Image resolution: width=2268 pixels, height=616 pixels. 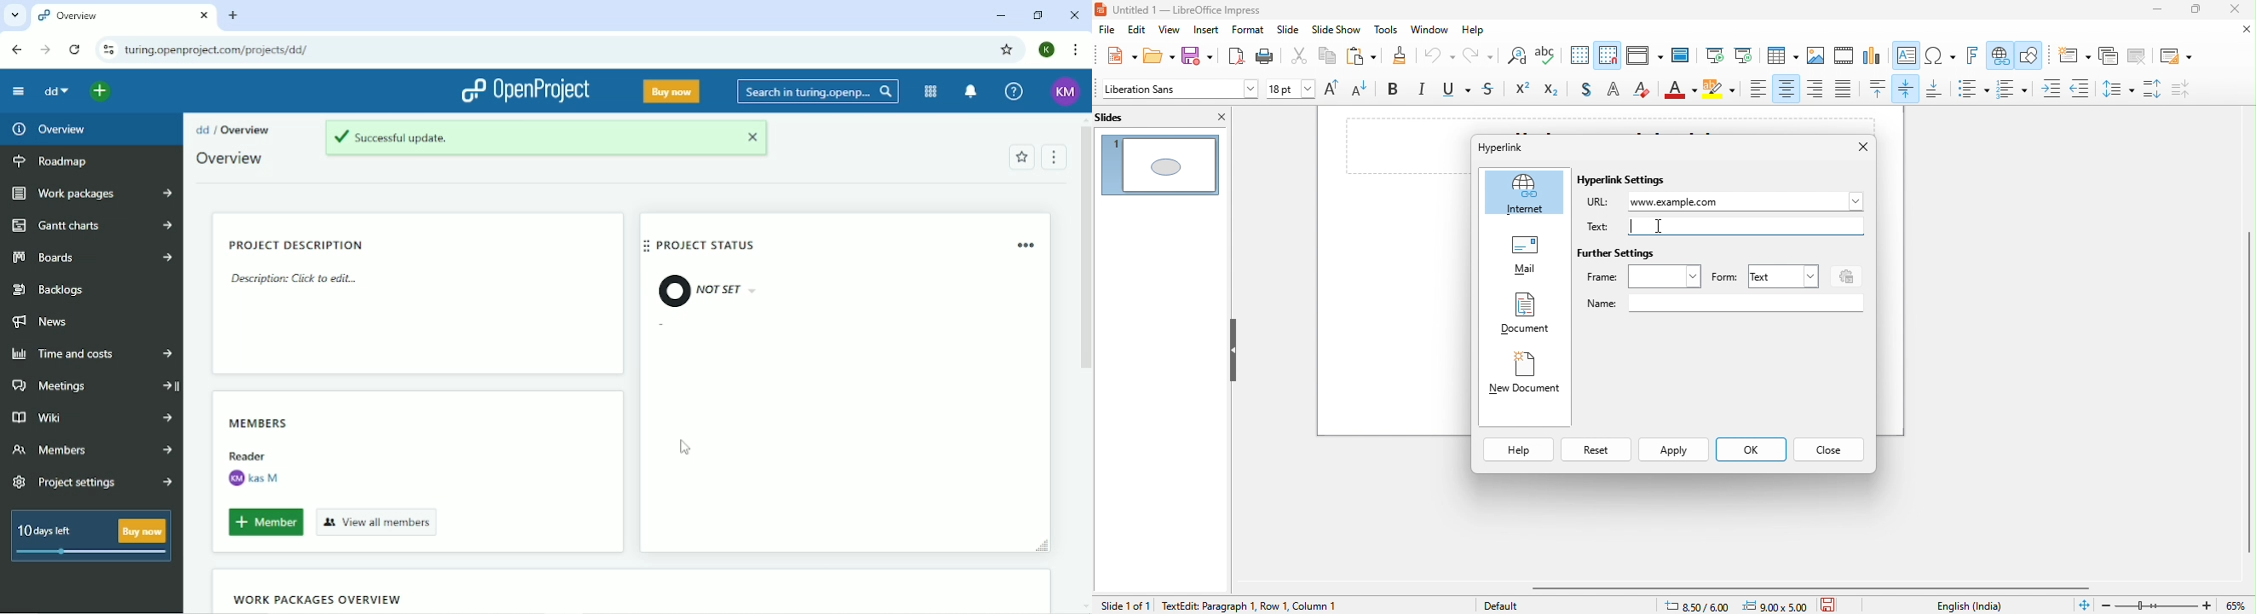 What do you see at coordinates (2174, 55) in the screenshot?
I see `slide layout` at bounding box center [2174, 55].